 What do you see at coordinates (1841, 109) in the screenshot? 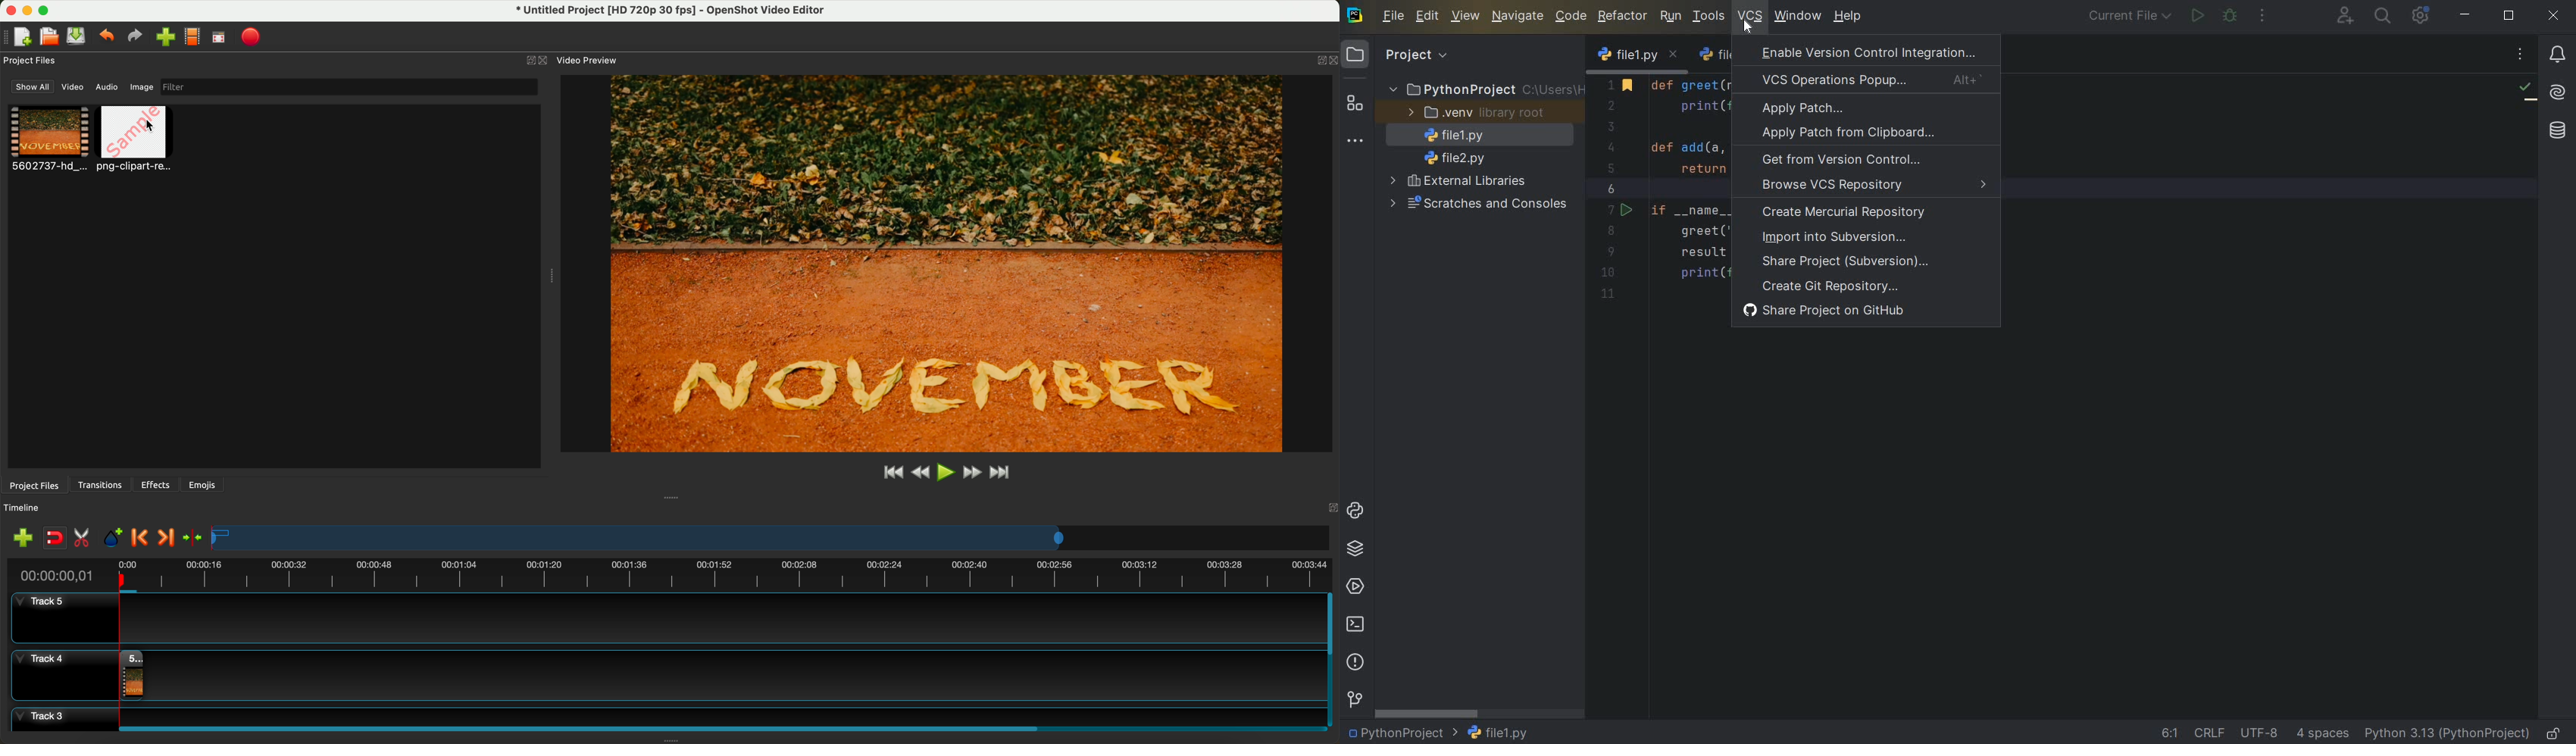
I see `apply patch` at bounding box center [1841, 109].